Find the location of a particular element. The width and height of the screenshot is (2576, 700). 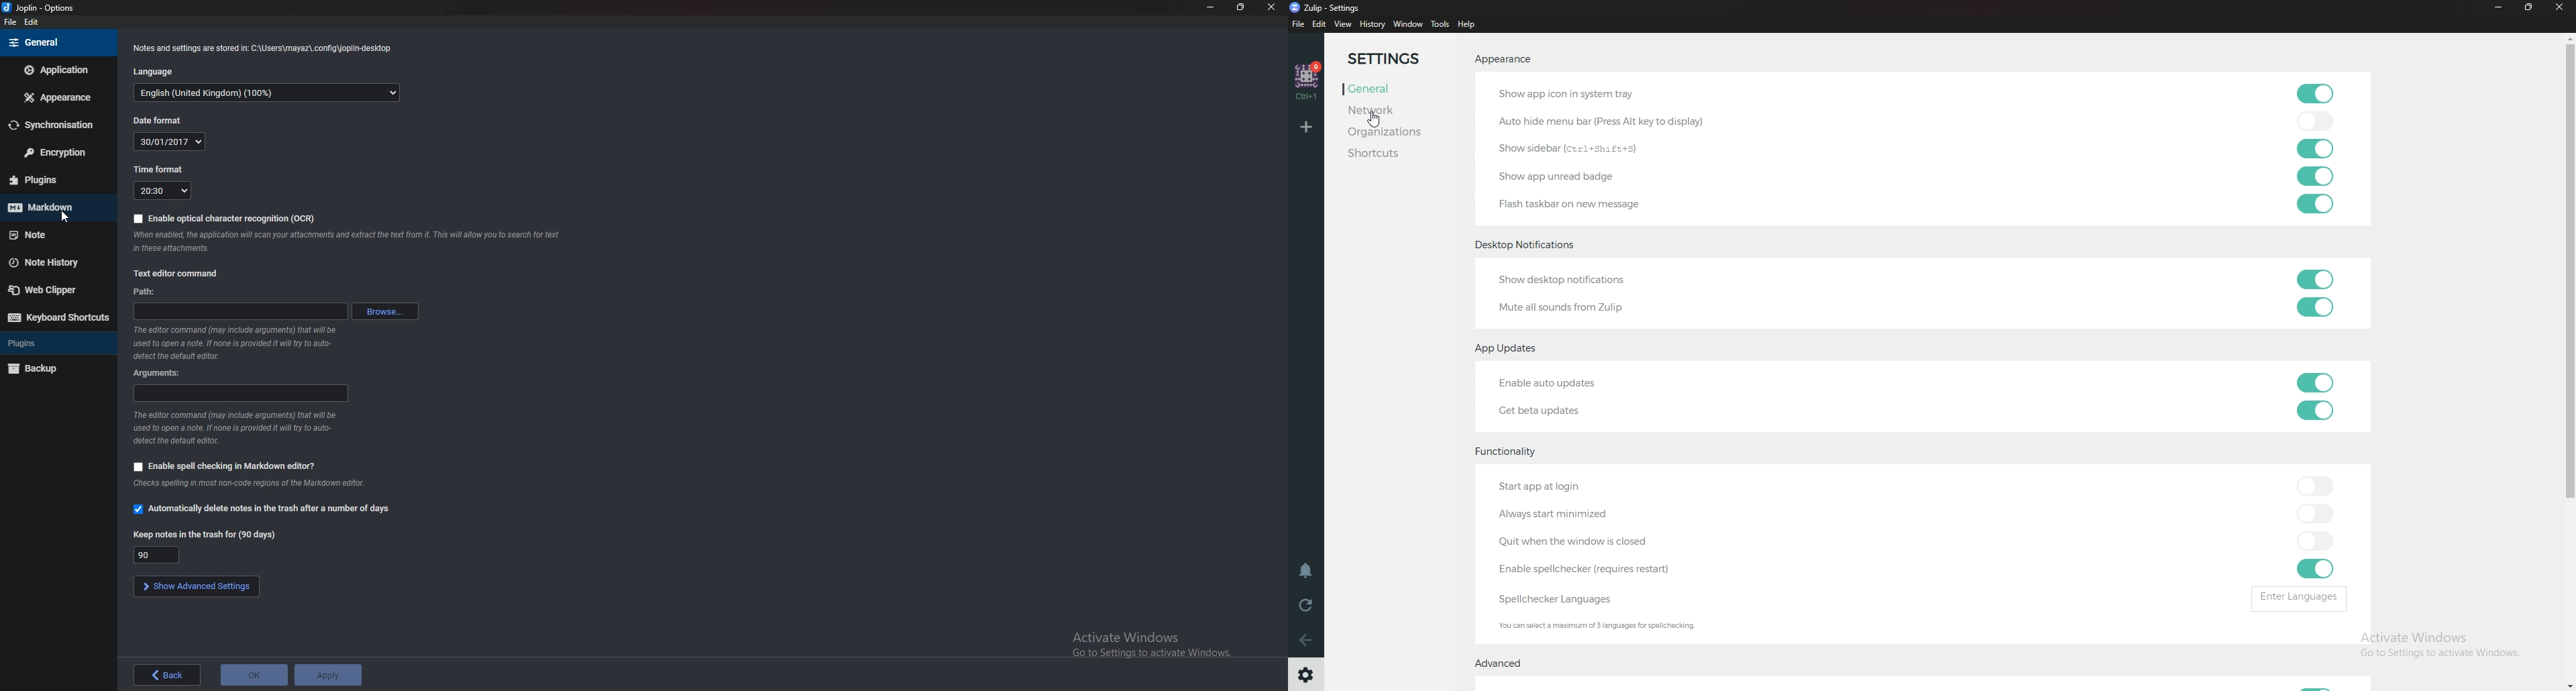

Spell Checker languages is located at coordinates (1558, 600).